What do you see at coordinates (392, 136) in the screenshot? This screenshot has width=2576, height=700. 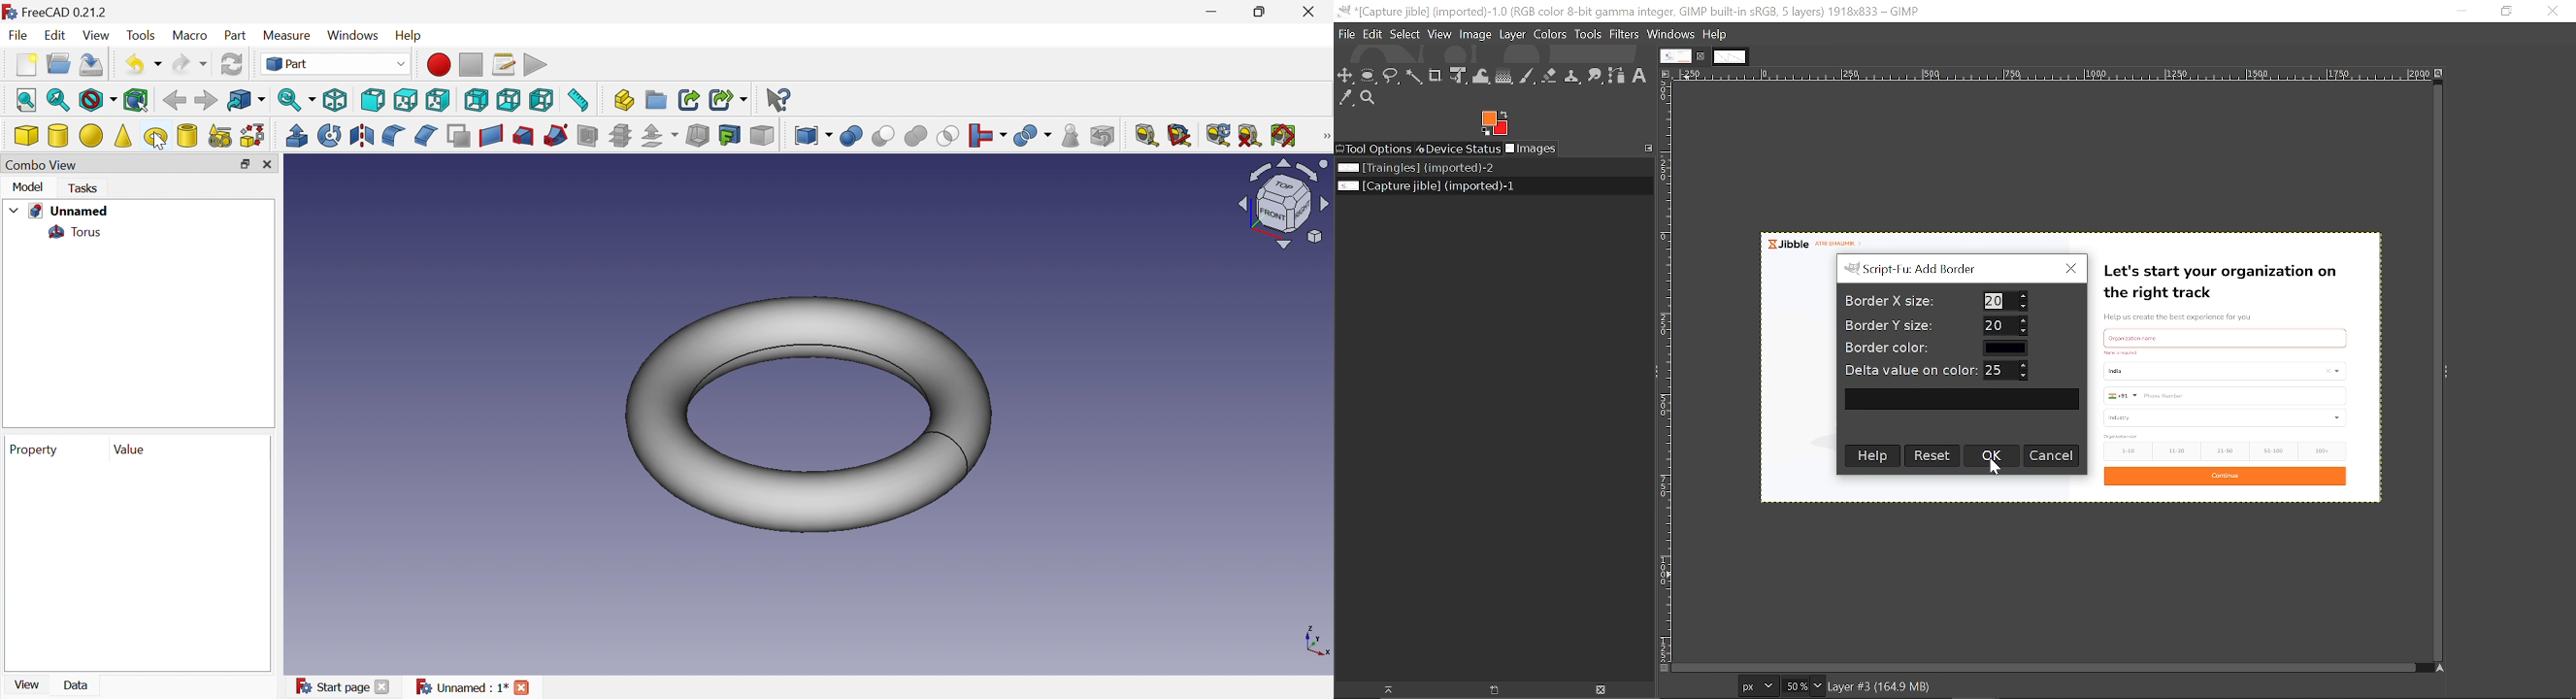 I see `Fillet...` at bounding box center [392, 136].